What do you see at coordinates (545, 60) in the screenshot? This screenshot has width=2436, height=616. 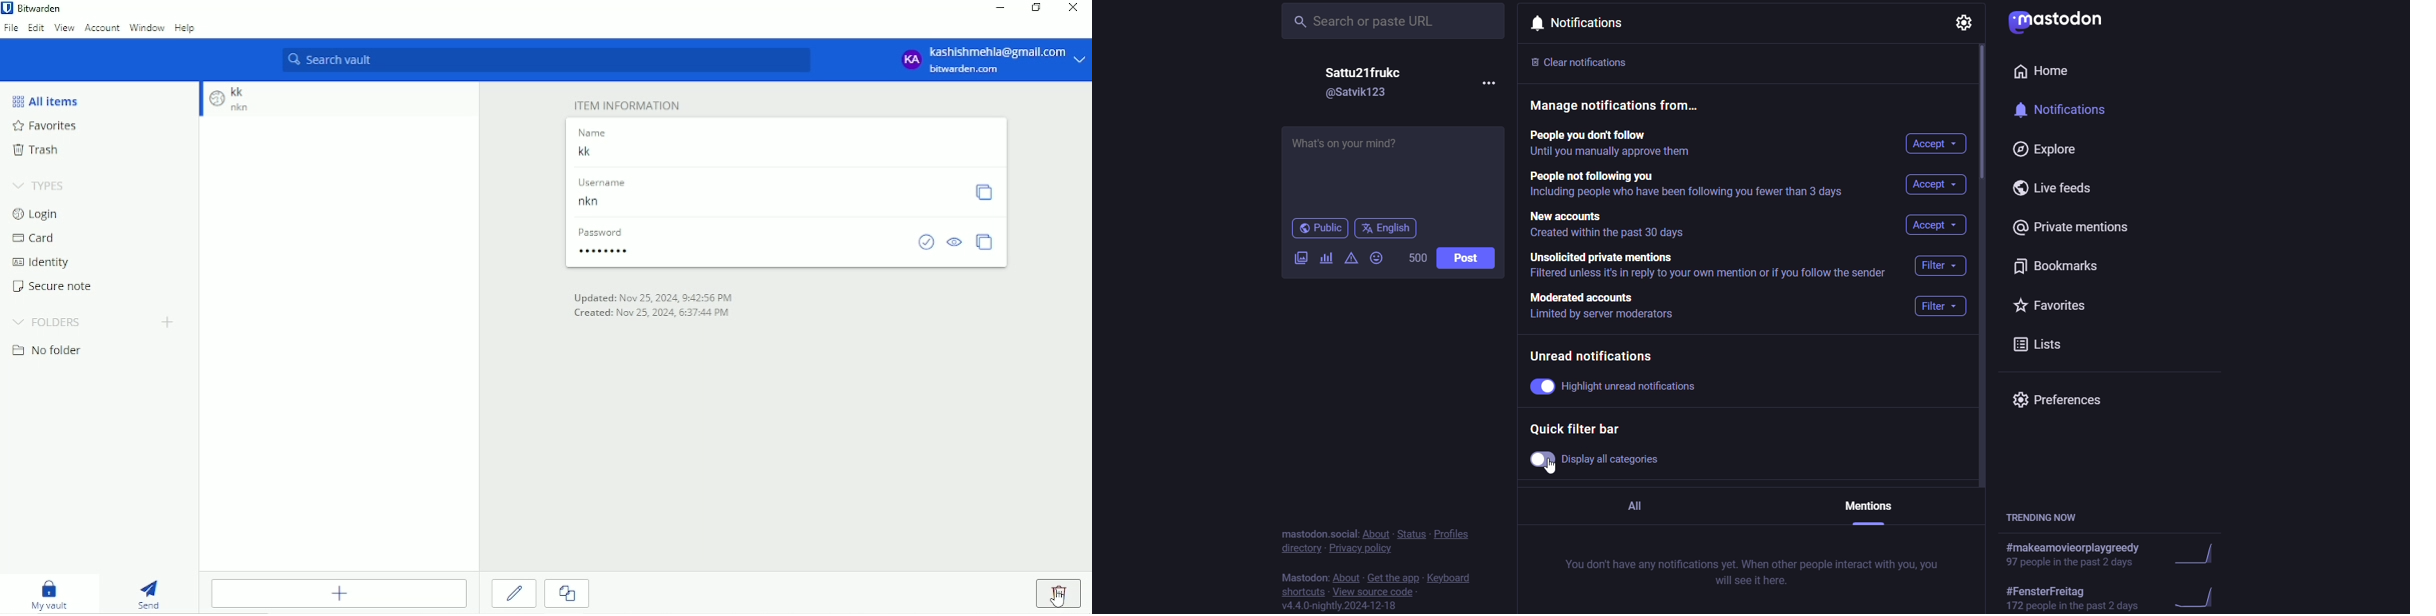 I see `Search vault` at bounding box center [545, 60].